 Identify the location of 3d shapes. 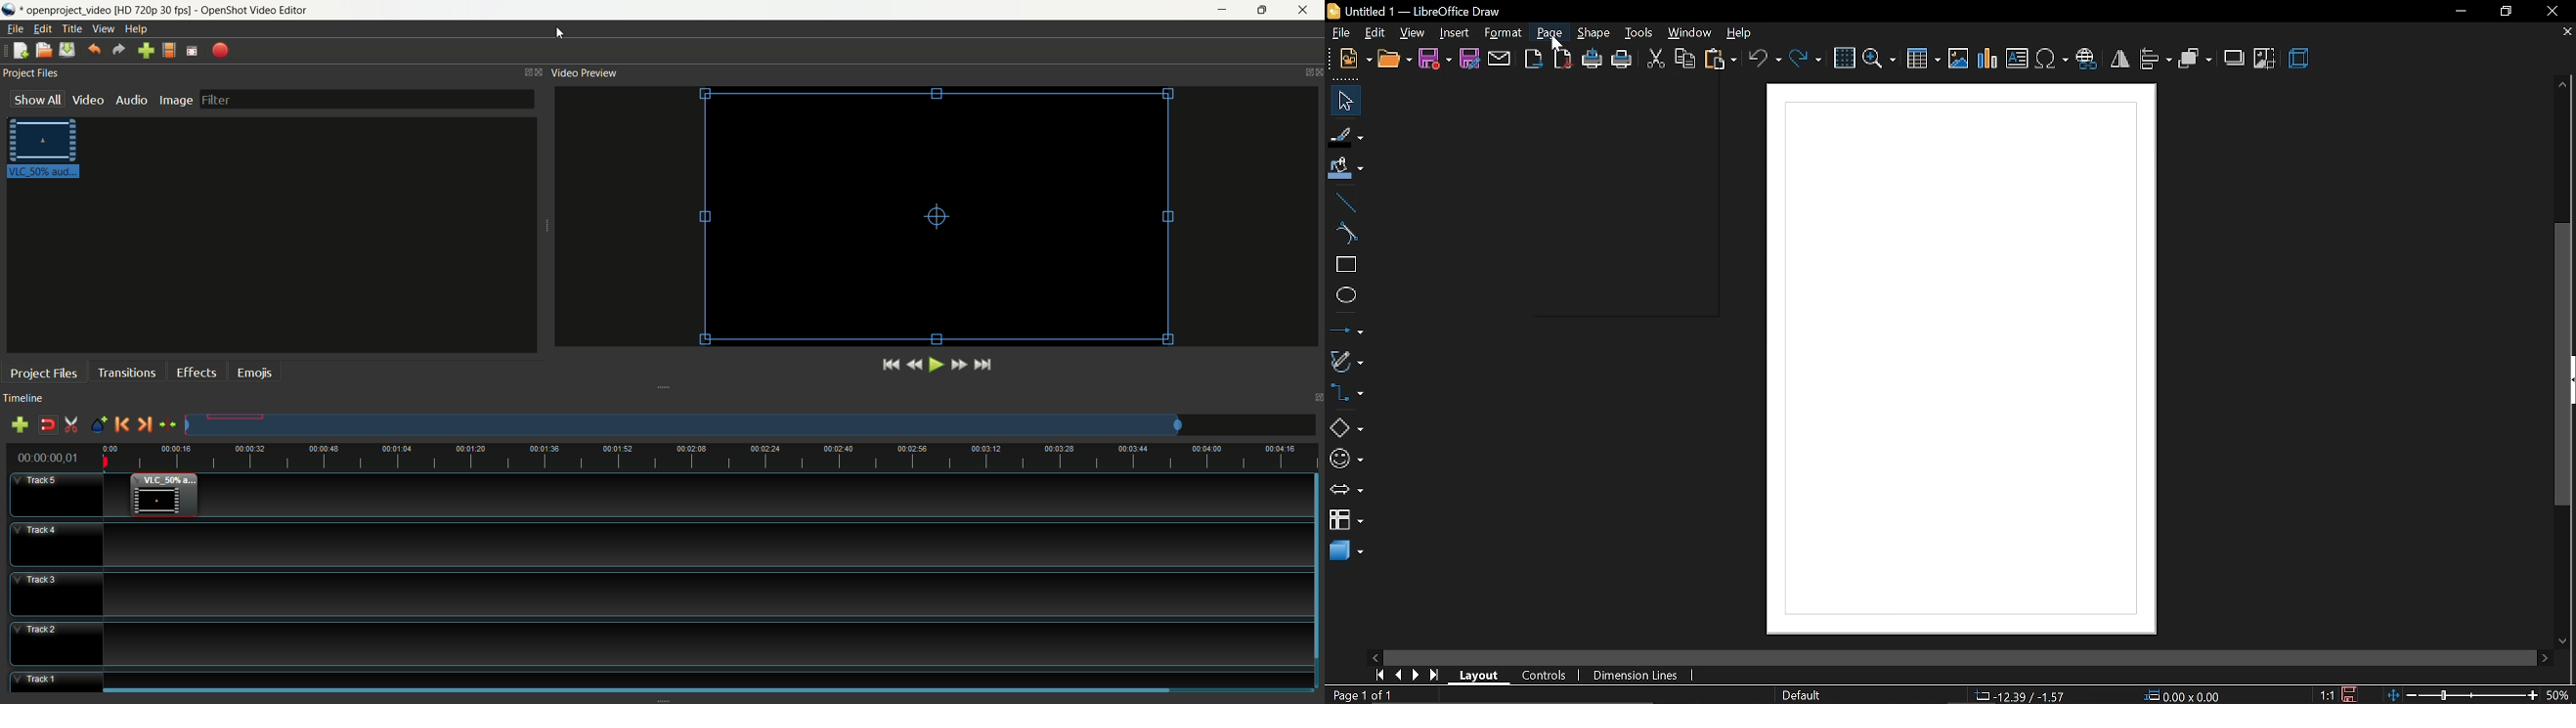
(1347, 553).